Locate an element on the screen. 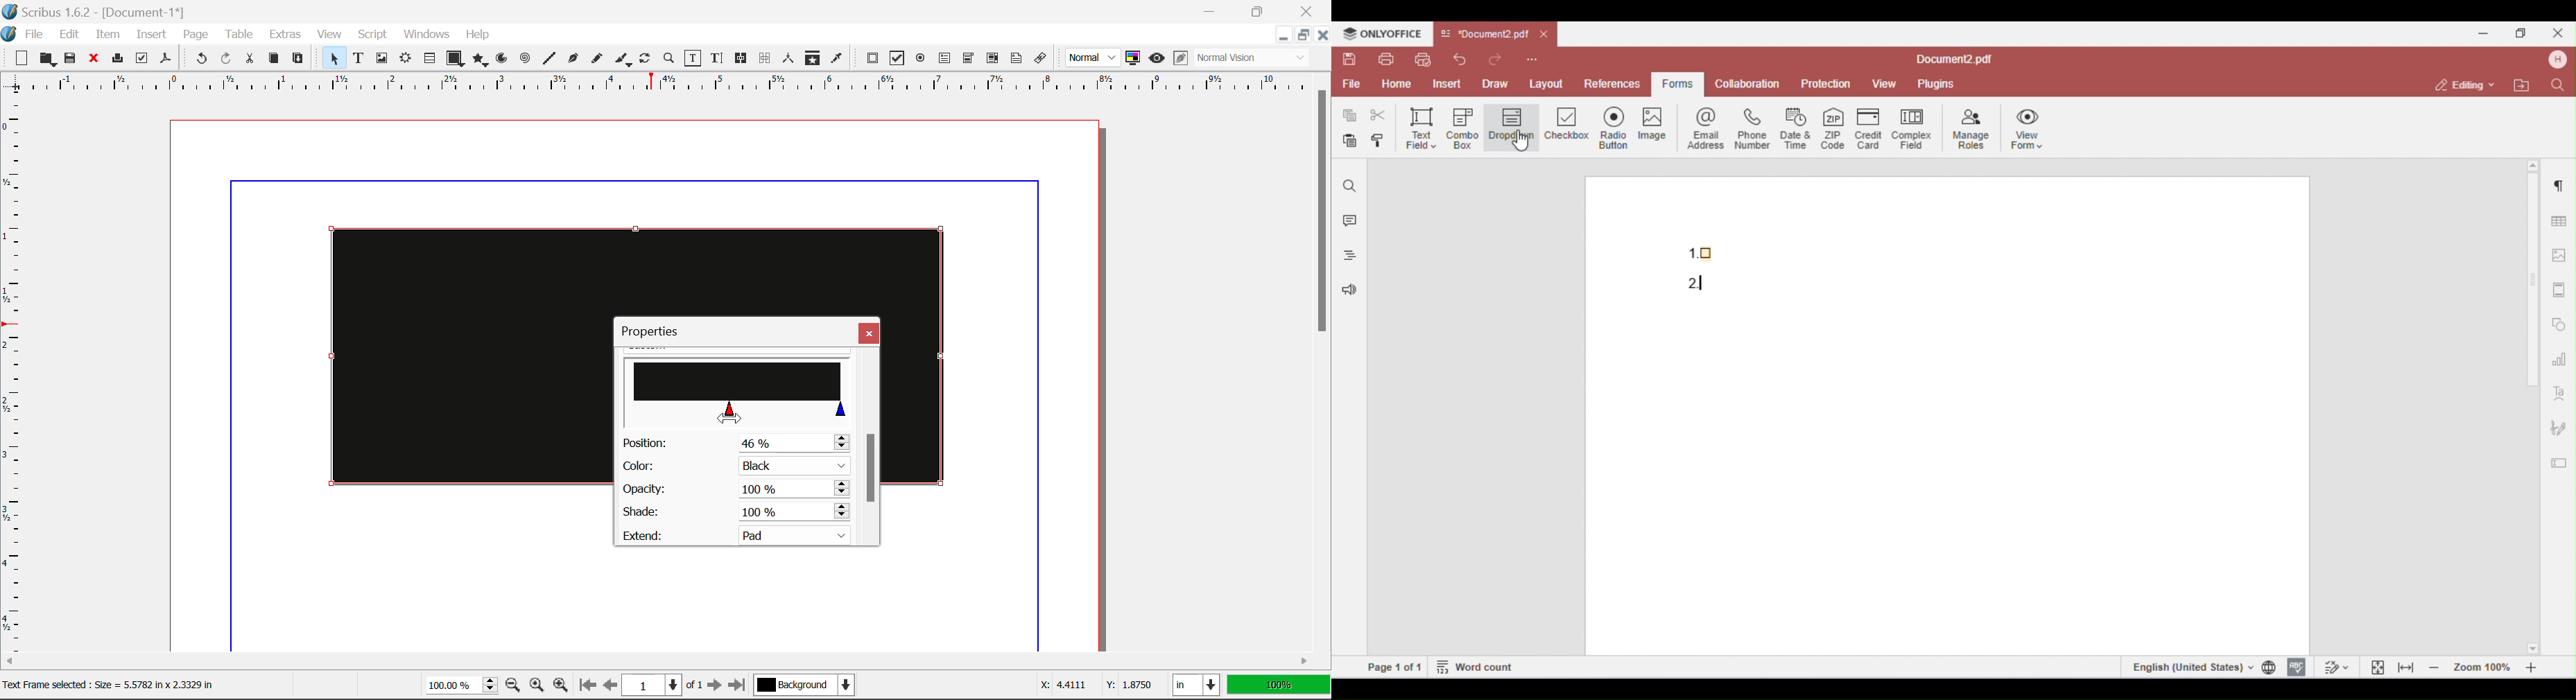 The height and width of the screenshot is (700, 2576). Zoom is located at coordinates (669, 58).